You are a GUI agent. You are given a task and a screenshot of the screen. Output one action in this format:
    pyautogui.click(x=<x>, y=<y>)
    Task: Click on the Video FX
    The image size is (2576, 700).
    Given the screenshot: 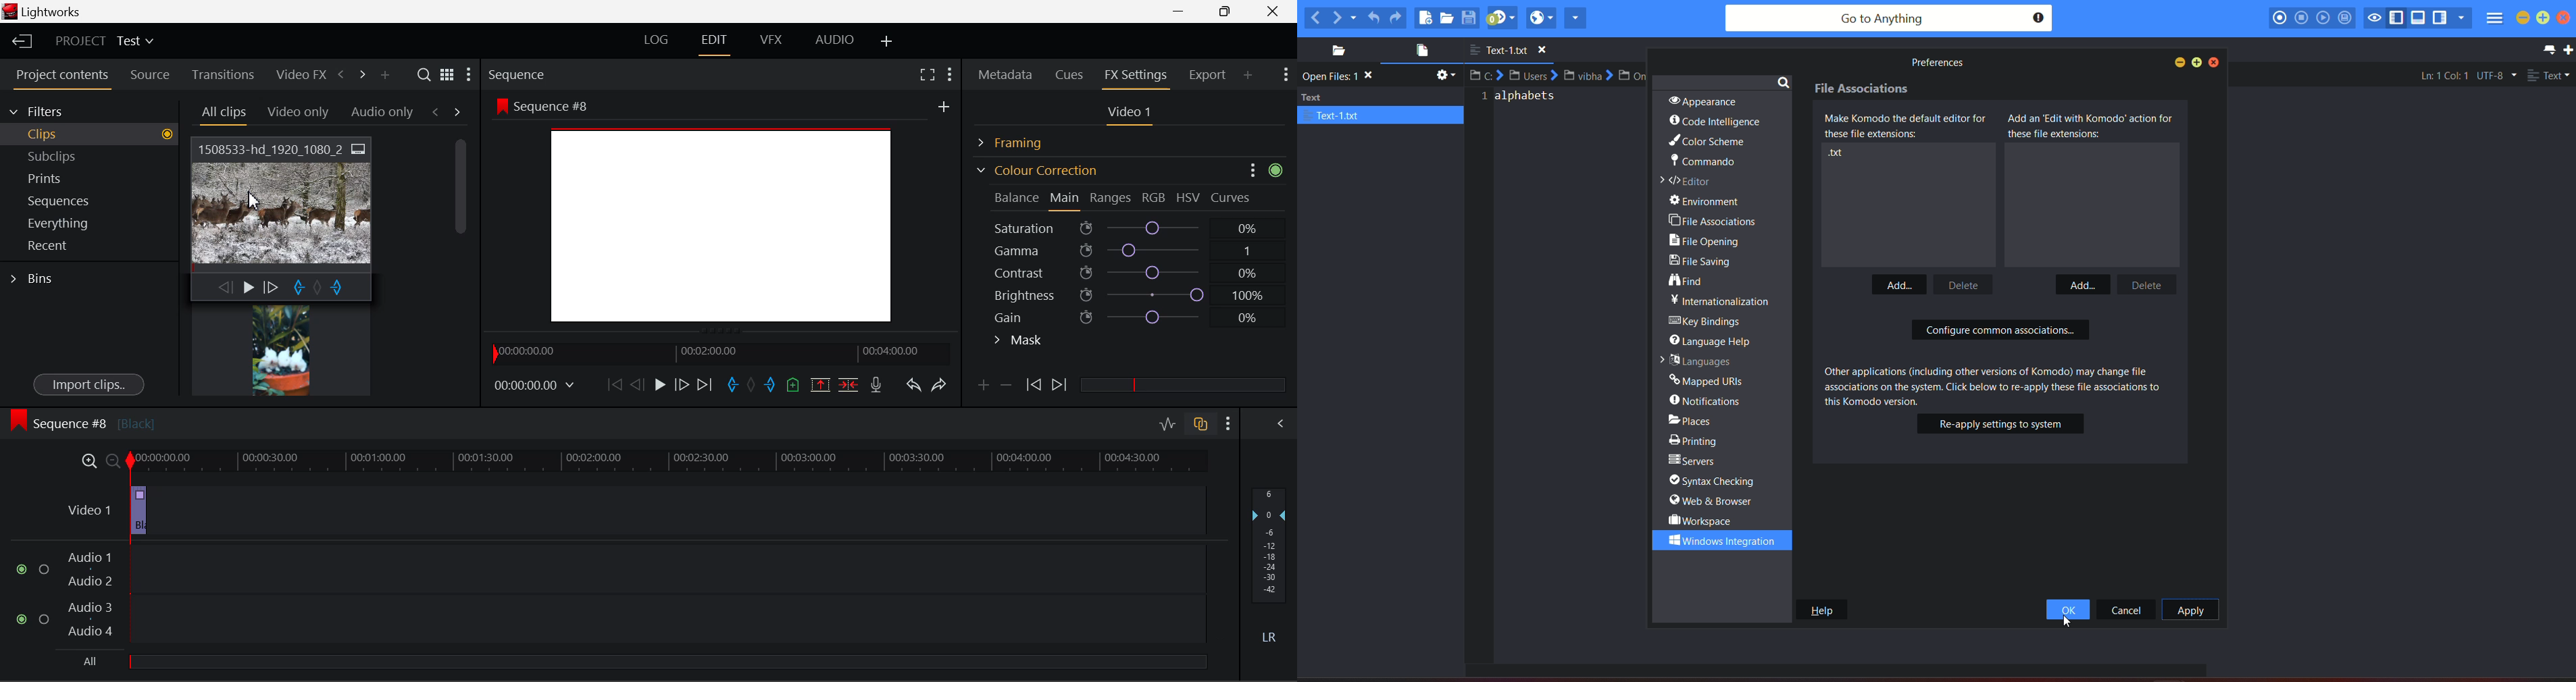 What is the action you would take?
    pyautogui.click(x=297, y=74)
    